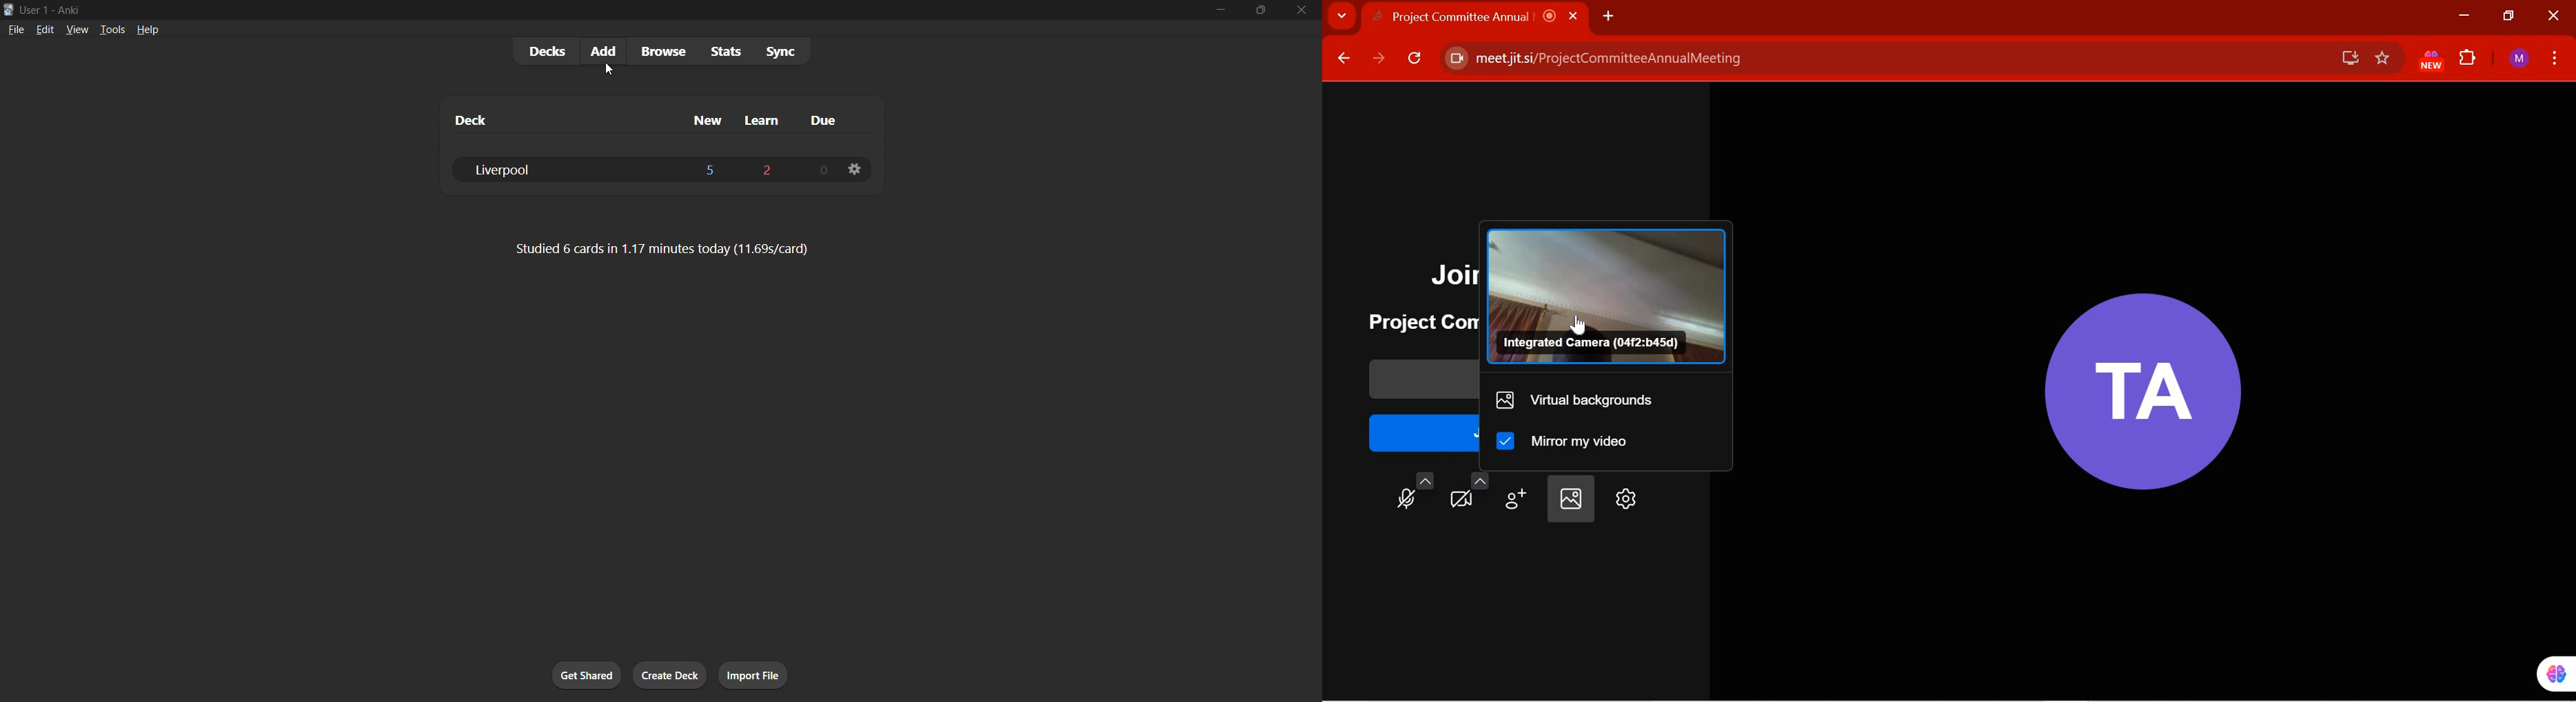 The height and width of the screenshot is (728, 2576). I want to click on minimize, so click(1222, 11).